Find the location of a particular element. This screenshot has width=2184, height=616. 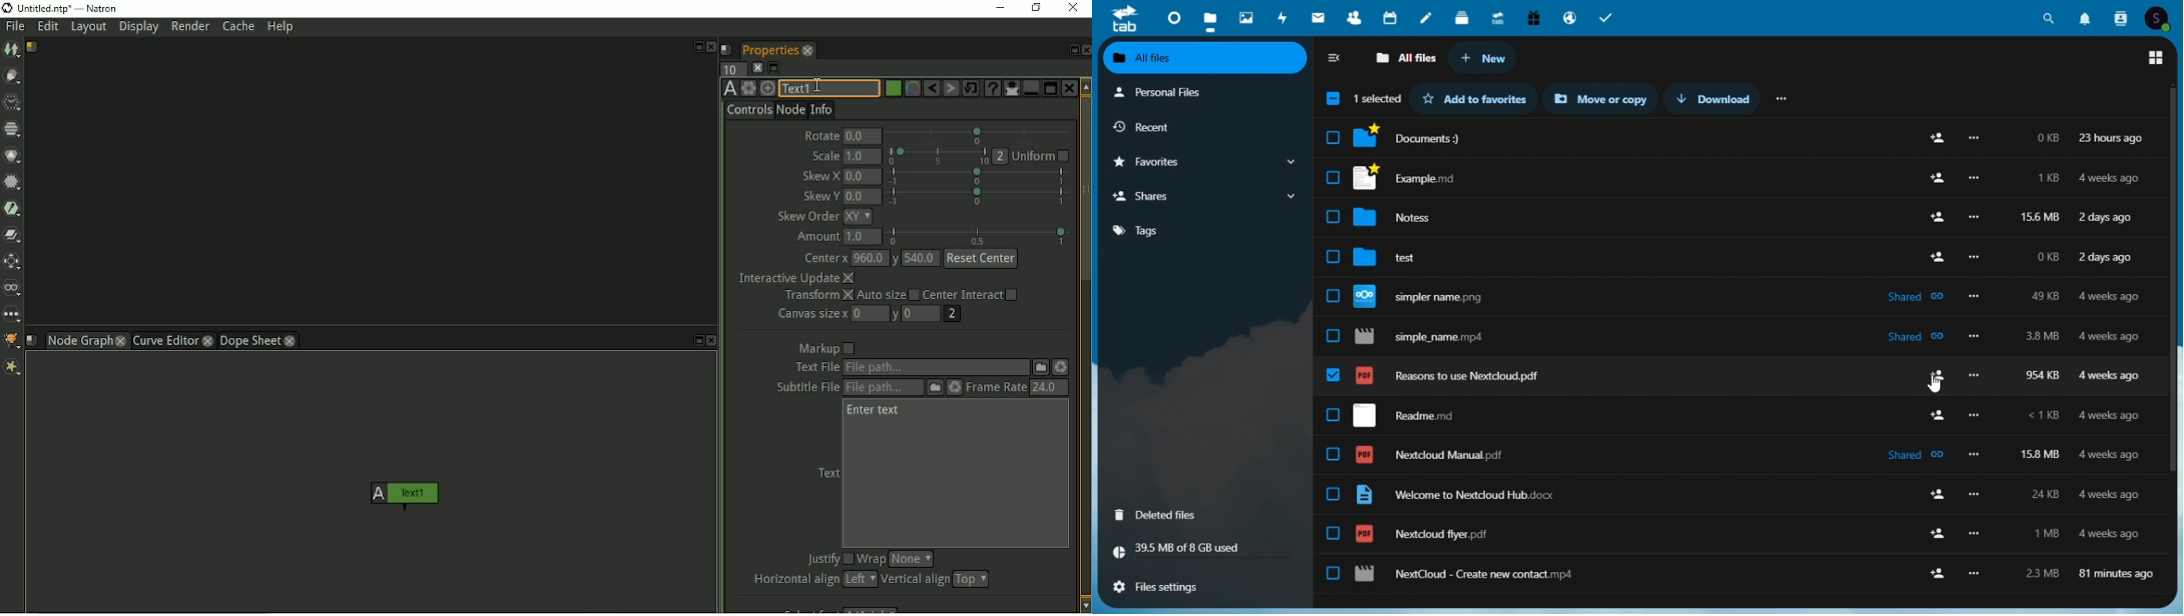

 is located at coordinates (1975, 416).